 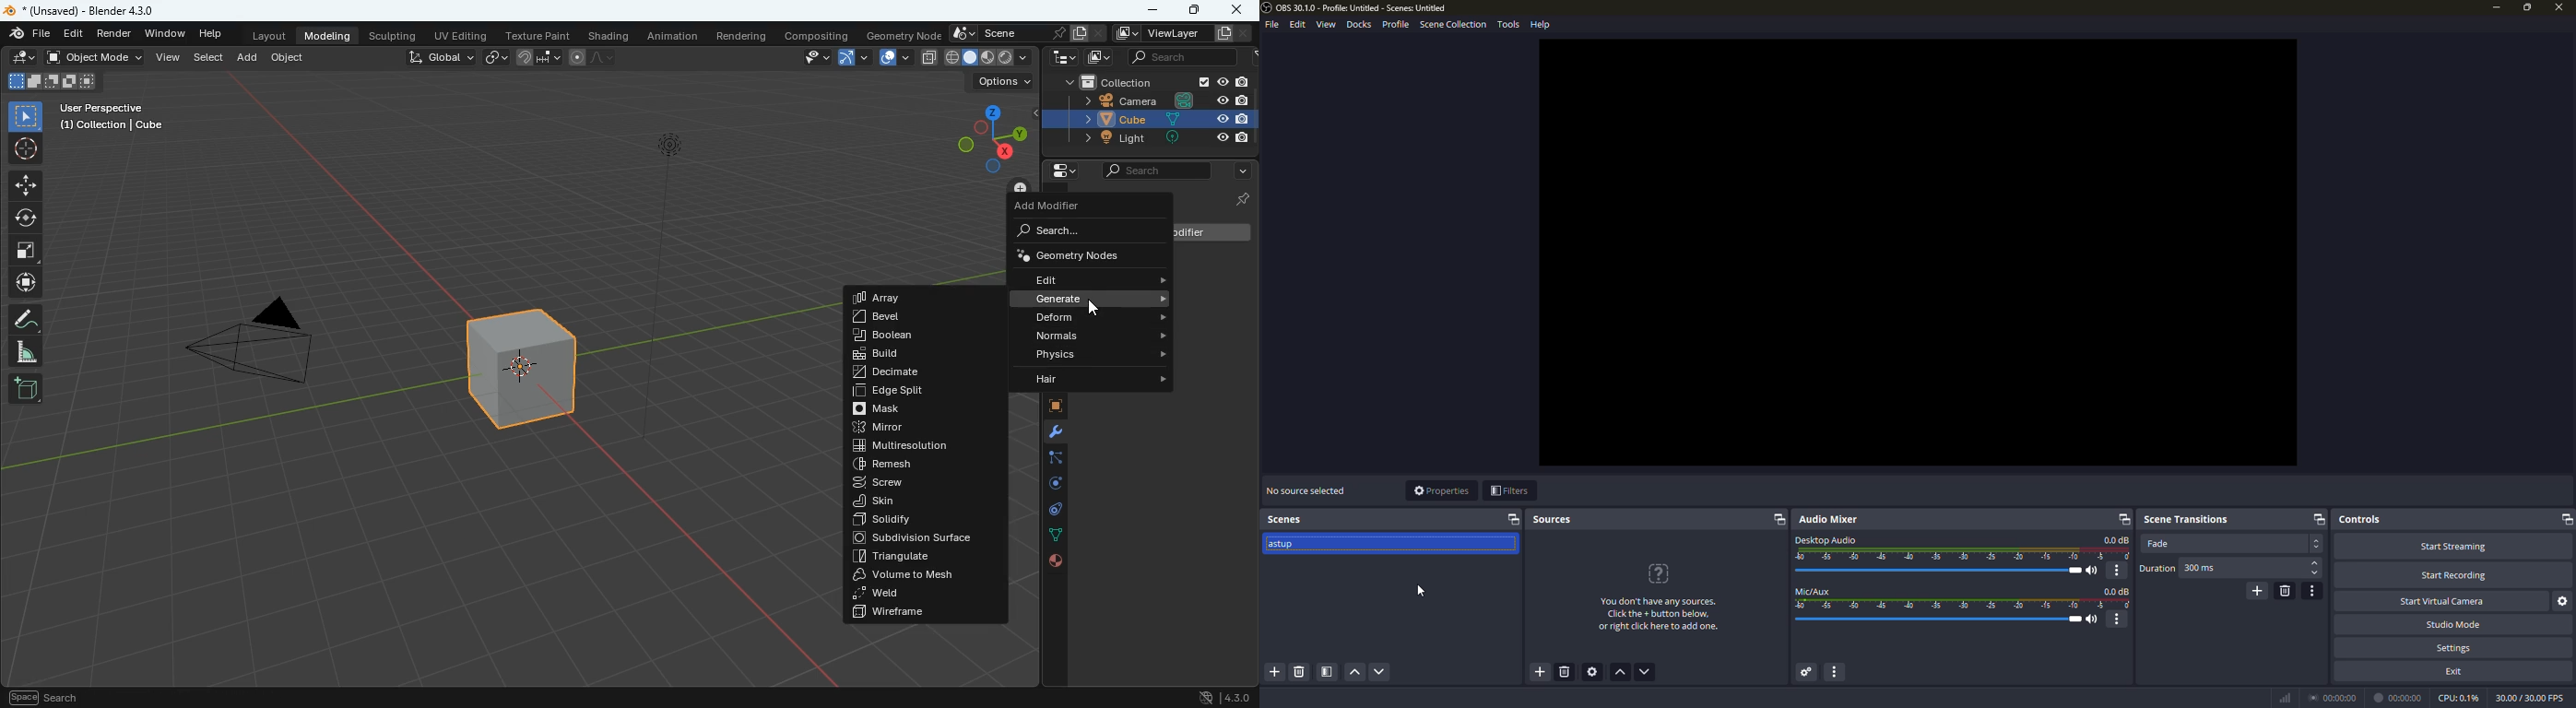 What do you see at coordinates (2317, 543) in the screenshot?
I see `drop down` at bounding box center [2317, 543].